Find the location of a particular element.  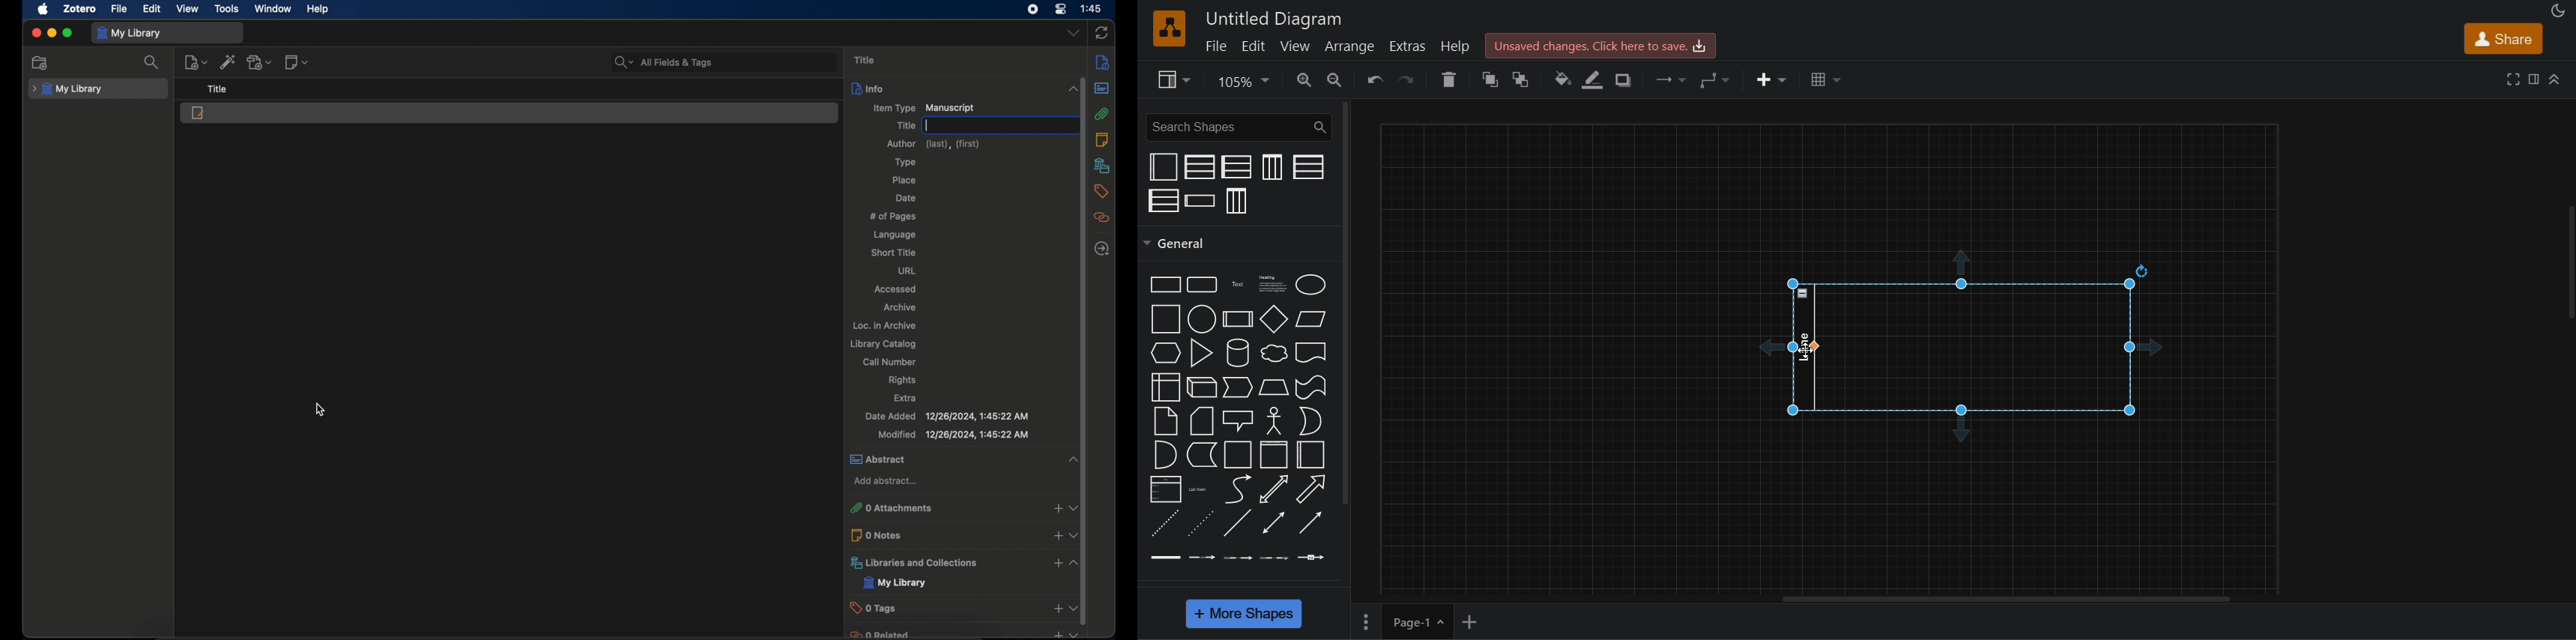

curve is located at coordinates (1235, 489).